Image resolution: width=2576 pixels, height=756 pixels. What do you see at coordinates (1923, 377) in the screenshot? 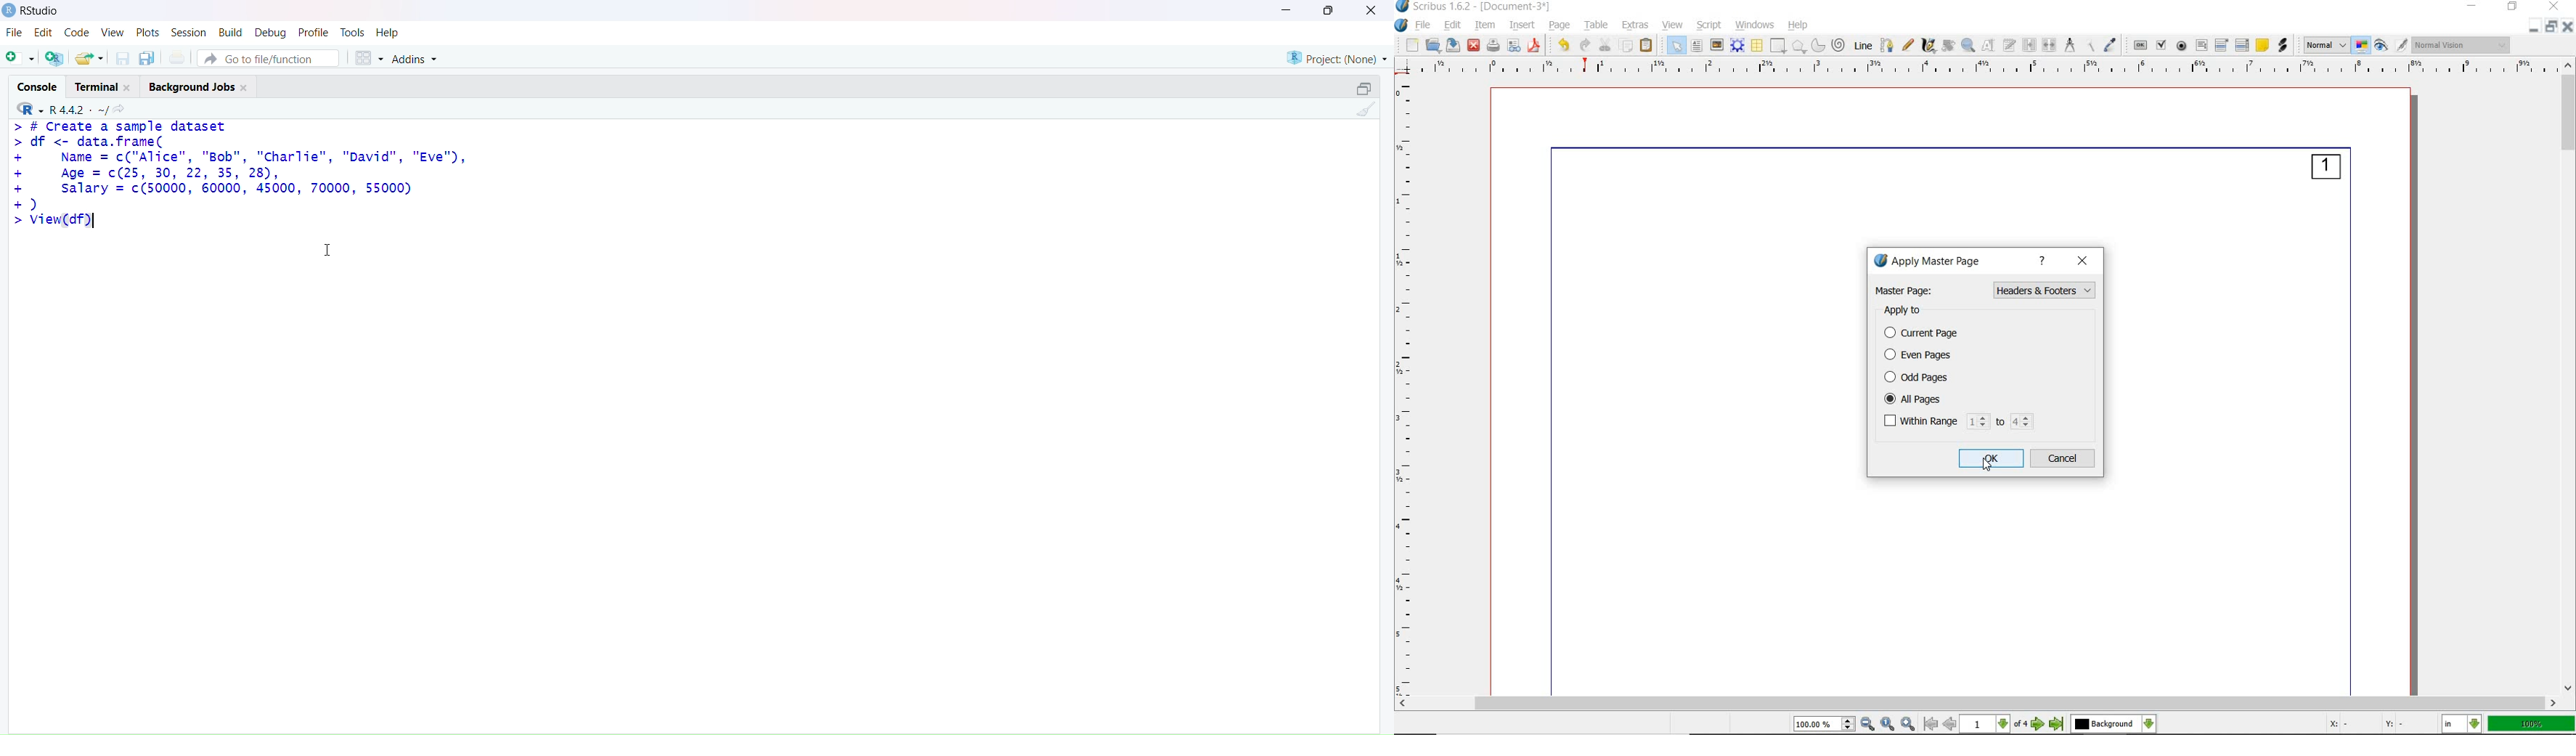
I see `odd pages` at bounding box center [1923, 377].